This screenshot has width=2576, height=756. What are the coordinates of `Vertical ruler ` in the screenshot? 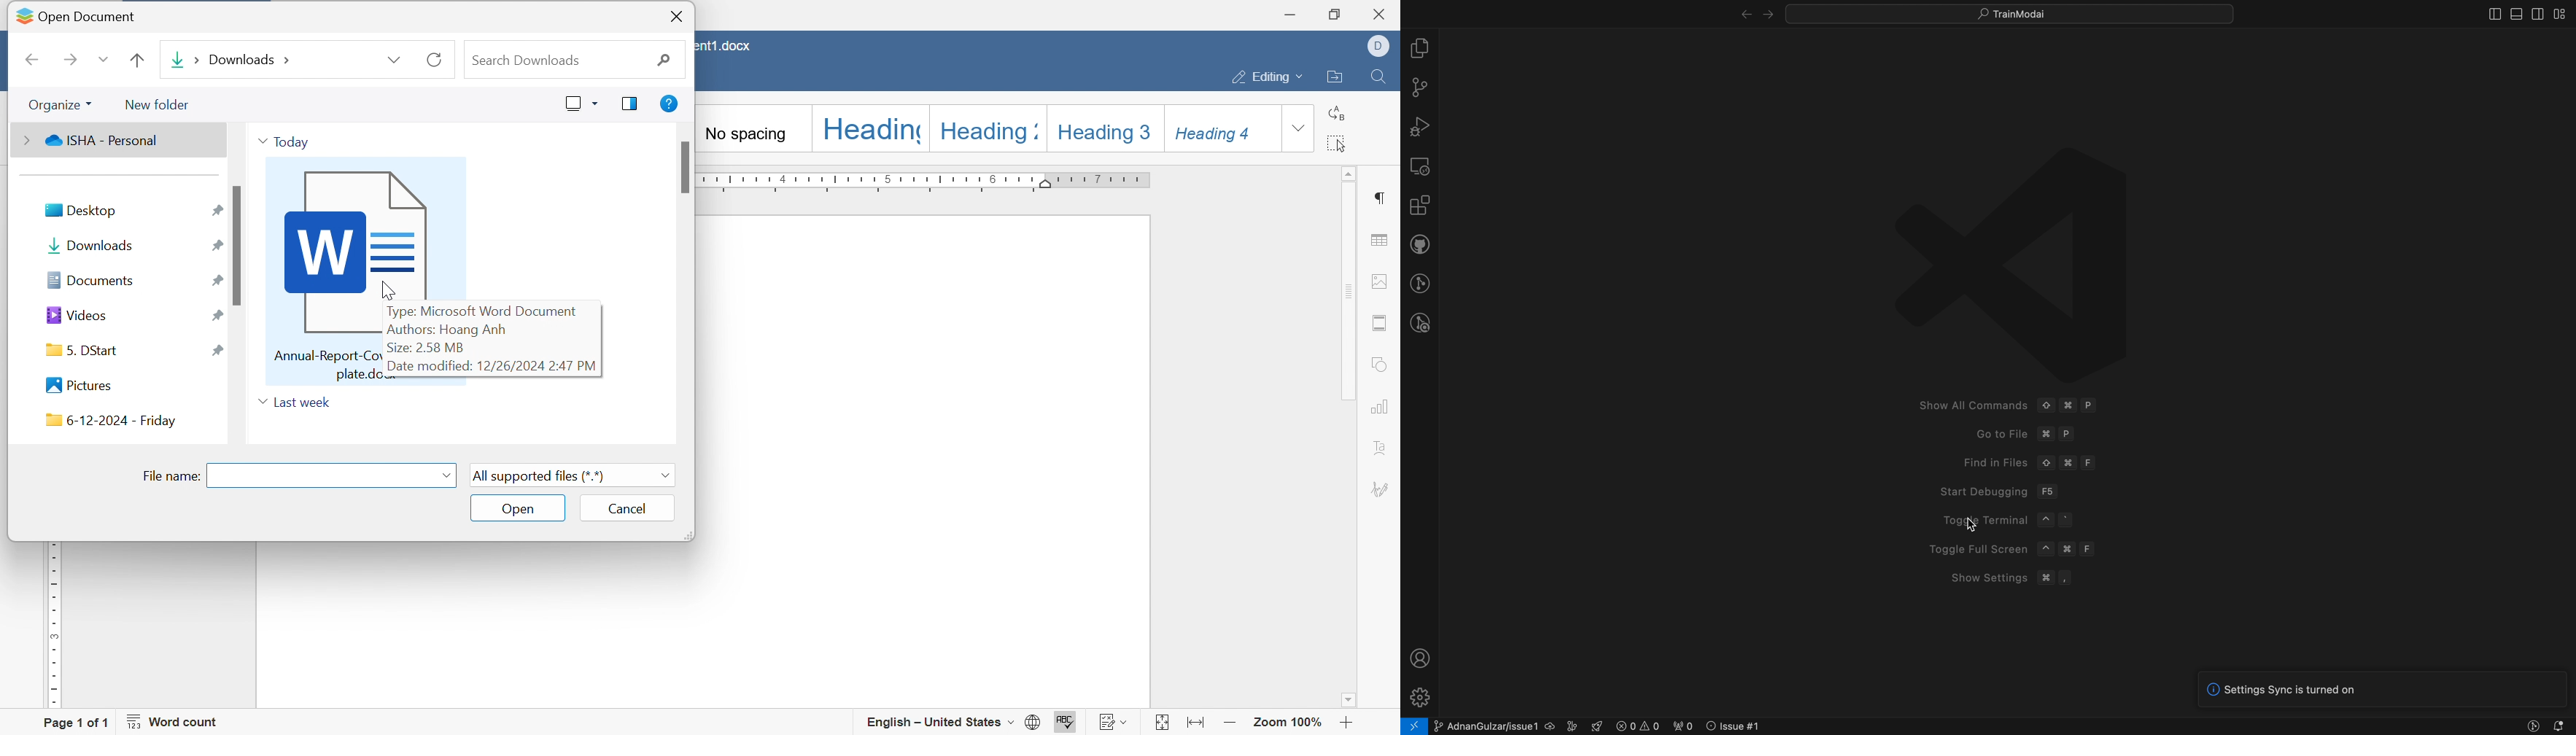 It's located at (50, 627).